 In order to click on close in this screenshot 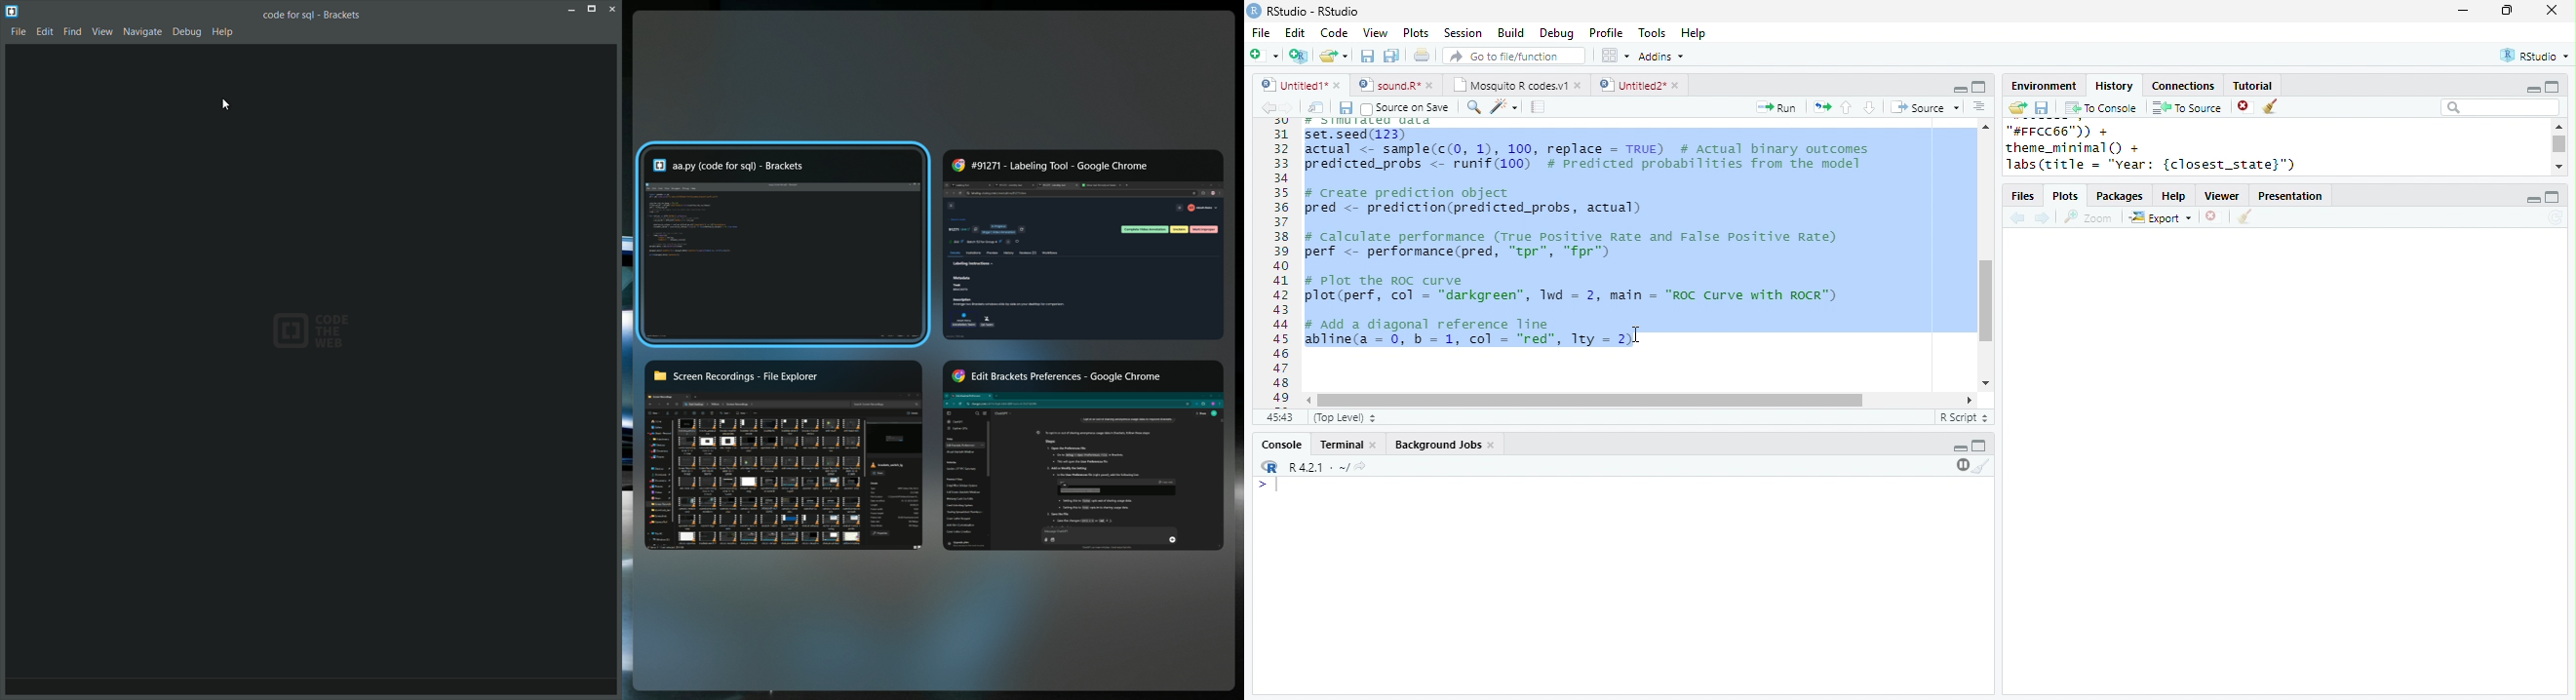, I will do `click(1580, 85)`.